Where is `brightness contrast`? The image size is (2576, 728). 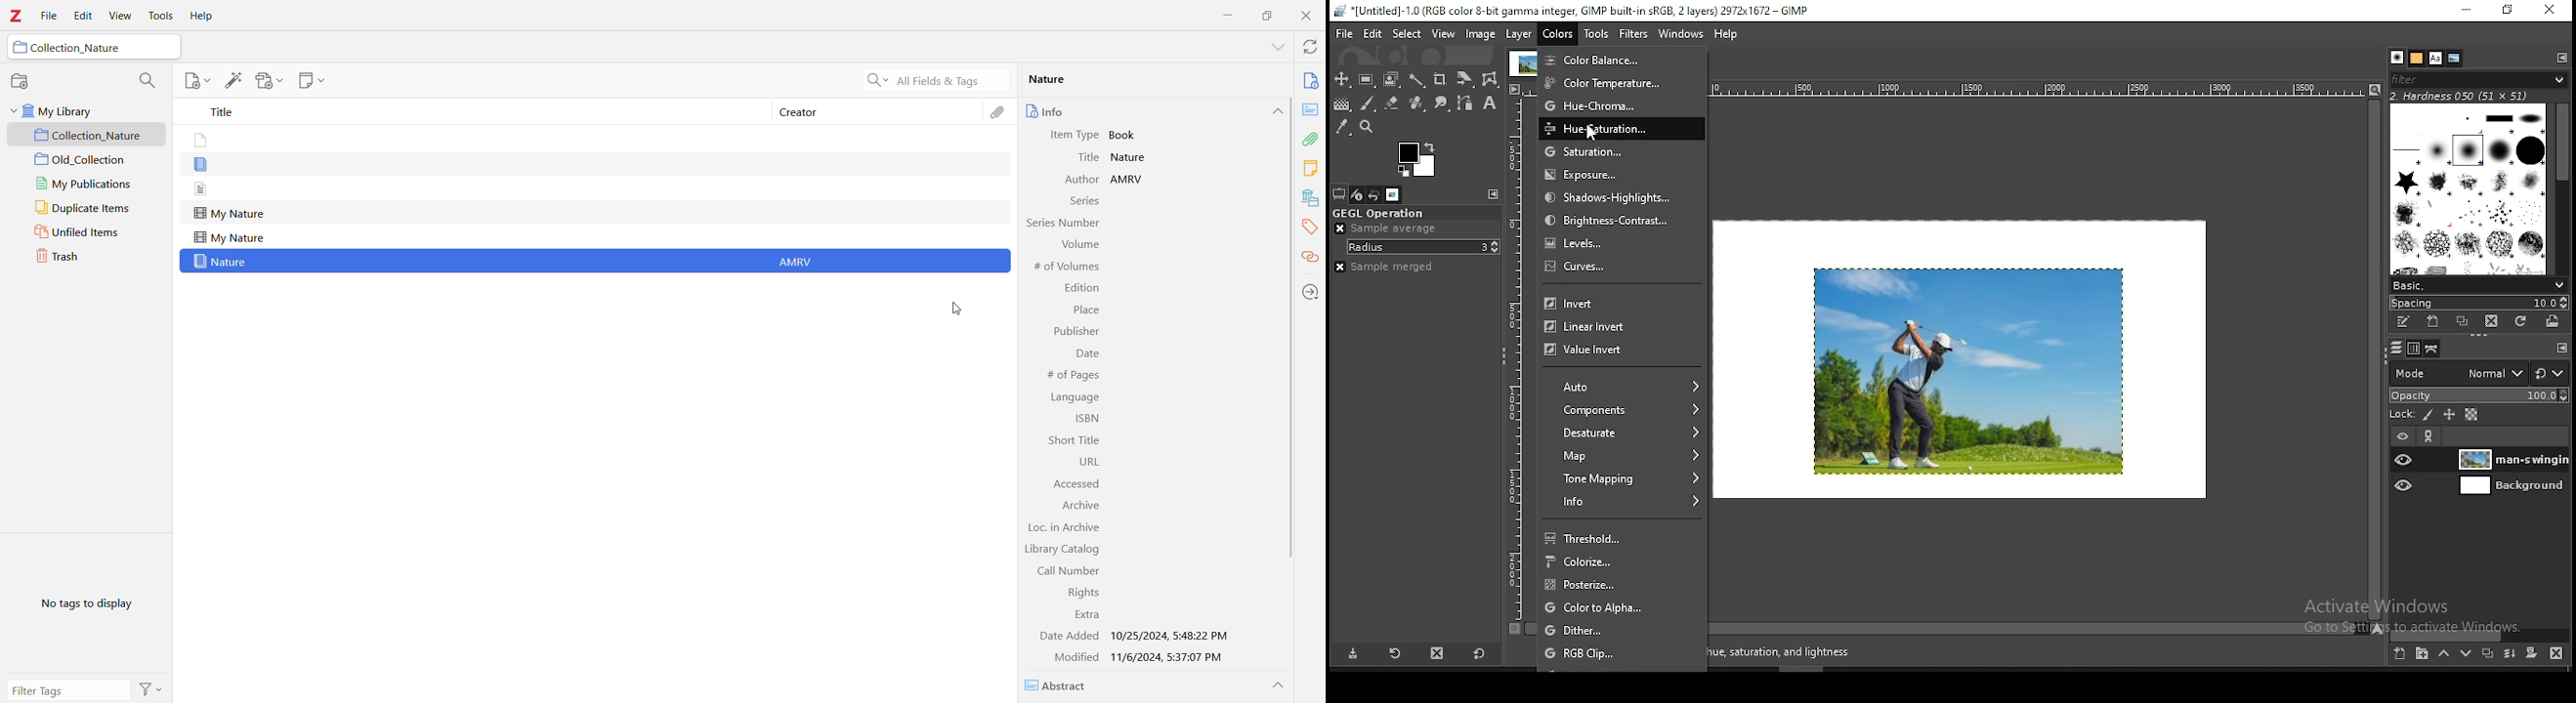
brightness contrast is located at coordinates (1621, 220).